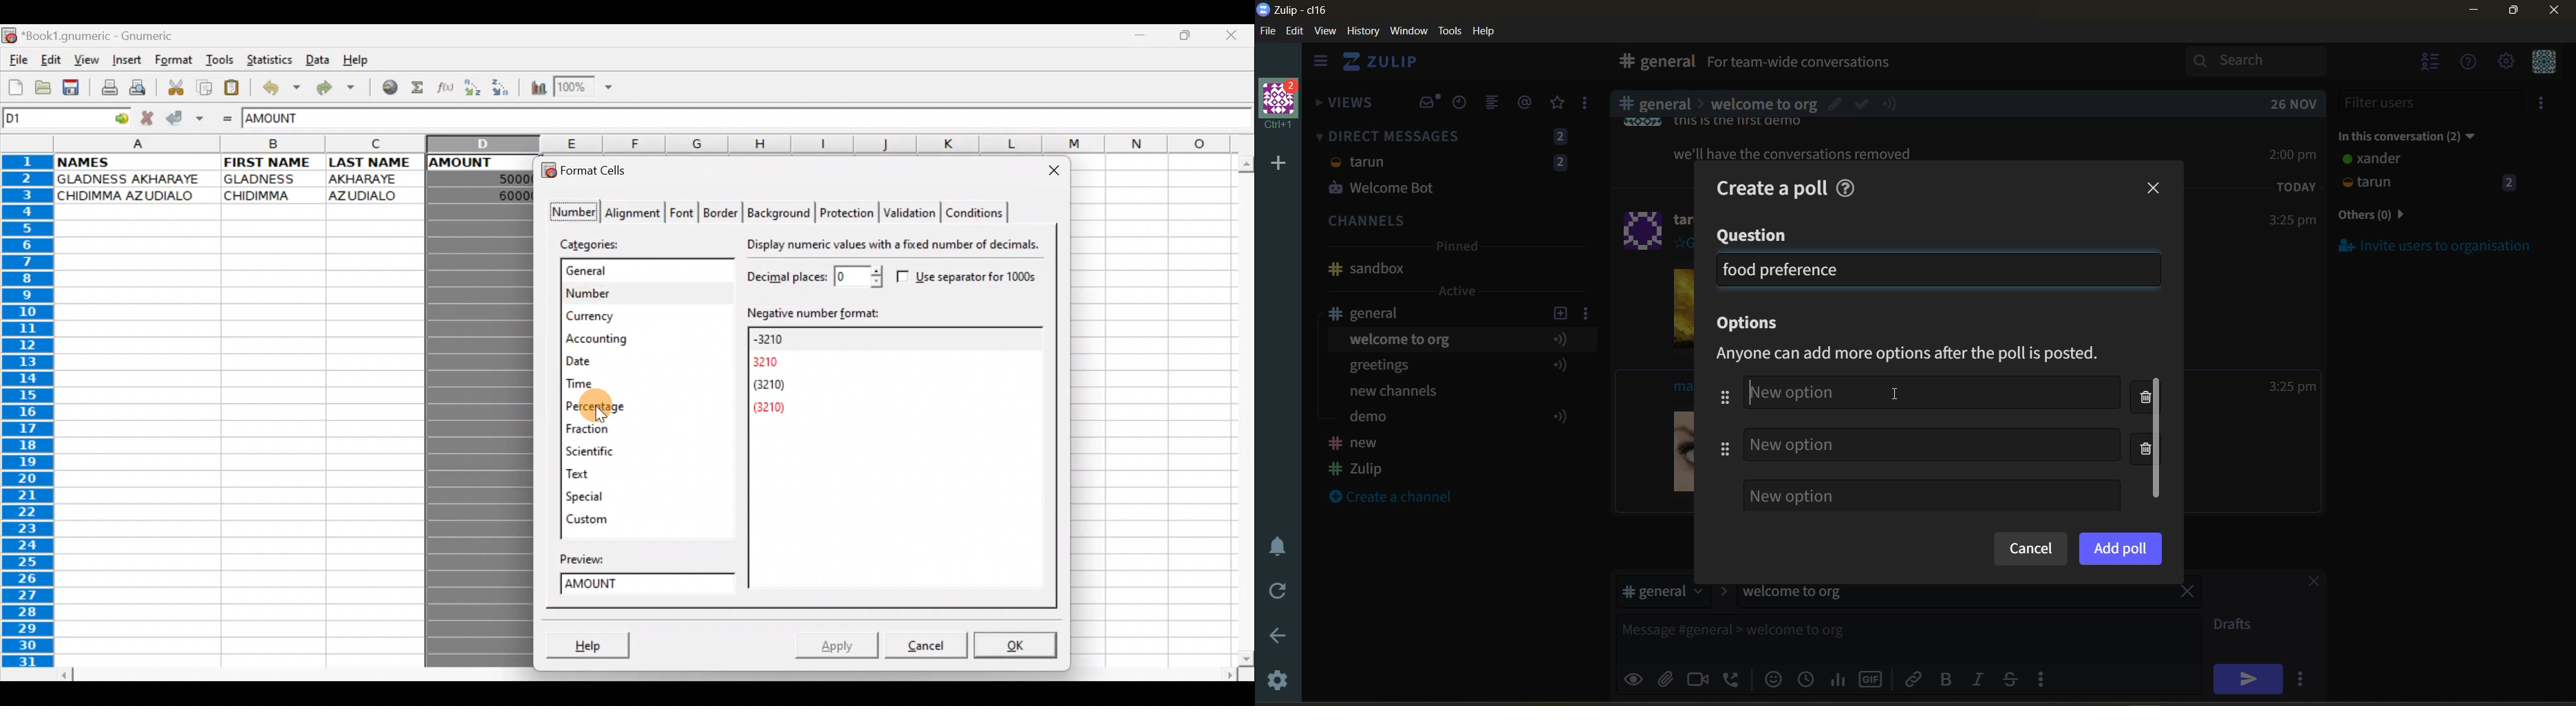  I want to click on Gnumeric logo, so click(9, 35).